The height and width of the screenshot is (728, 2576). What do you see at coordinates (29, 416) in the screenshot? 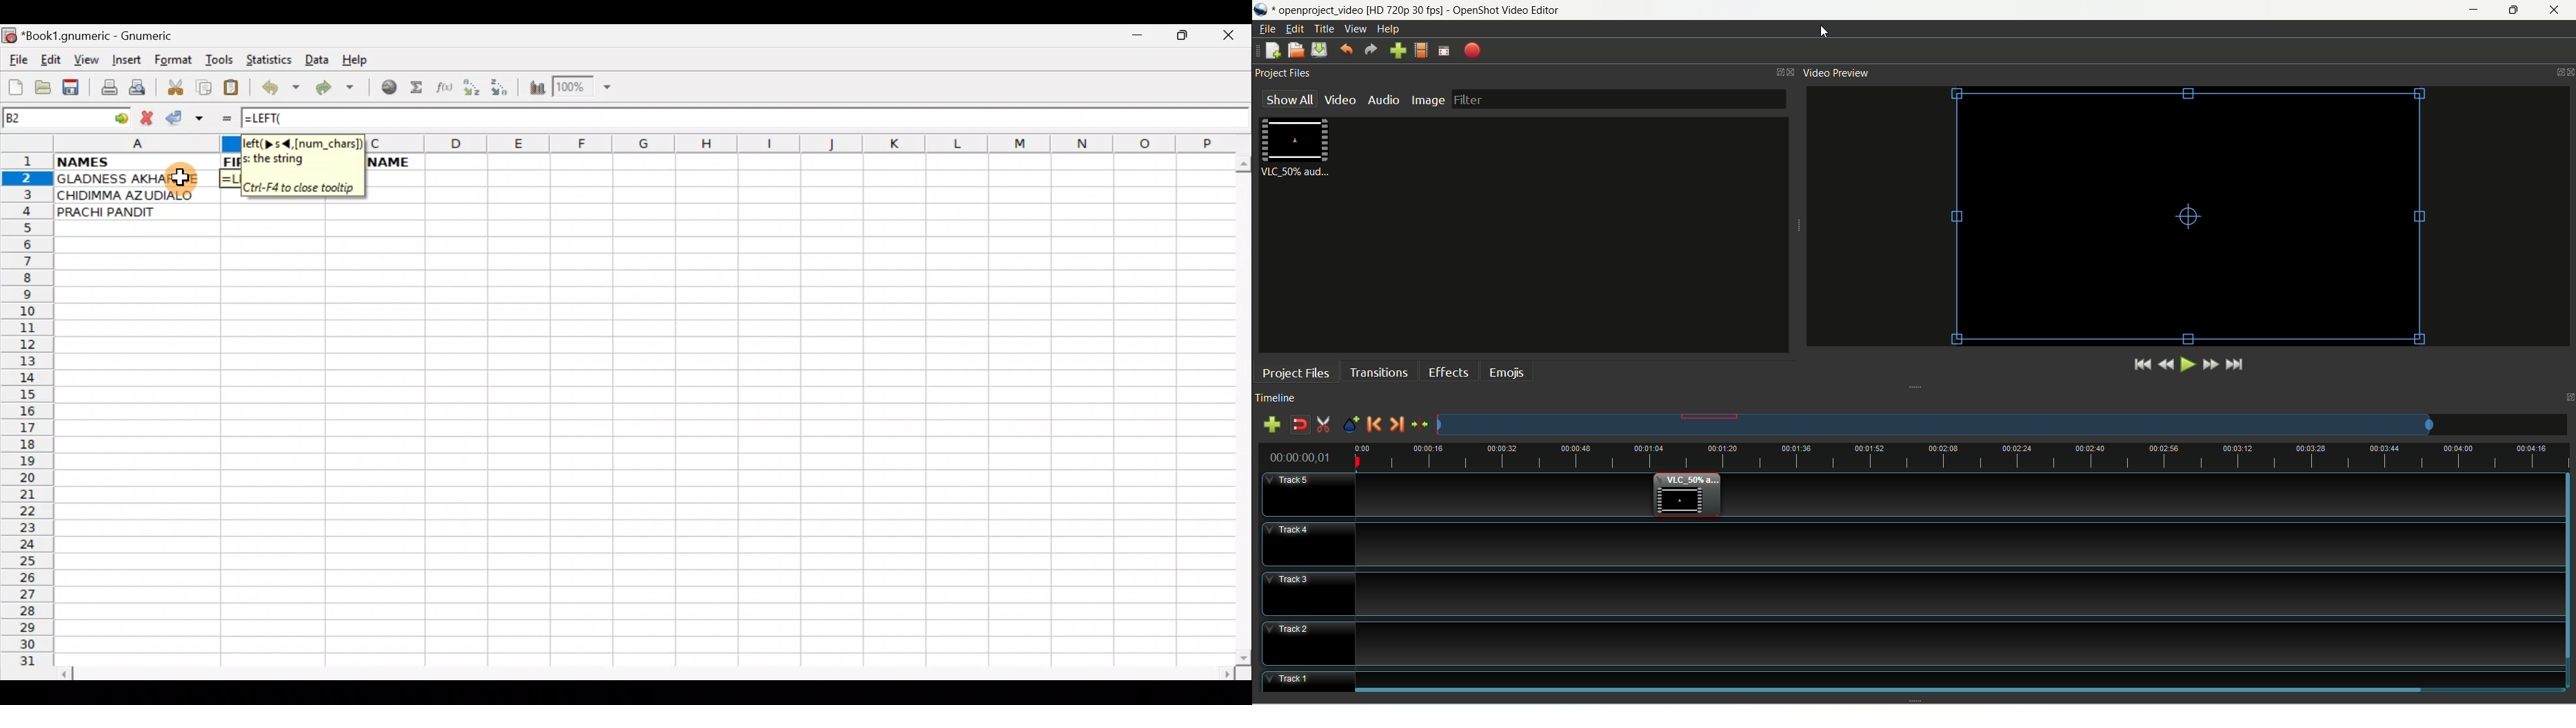
I see `Rows` at bounding box center [29, 416].